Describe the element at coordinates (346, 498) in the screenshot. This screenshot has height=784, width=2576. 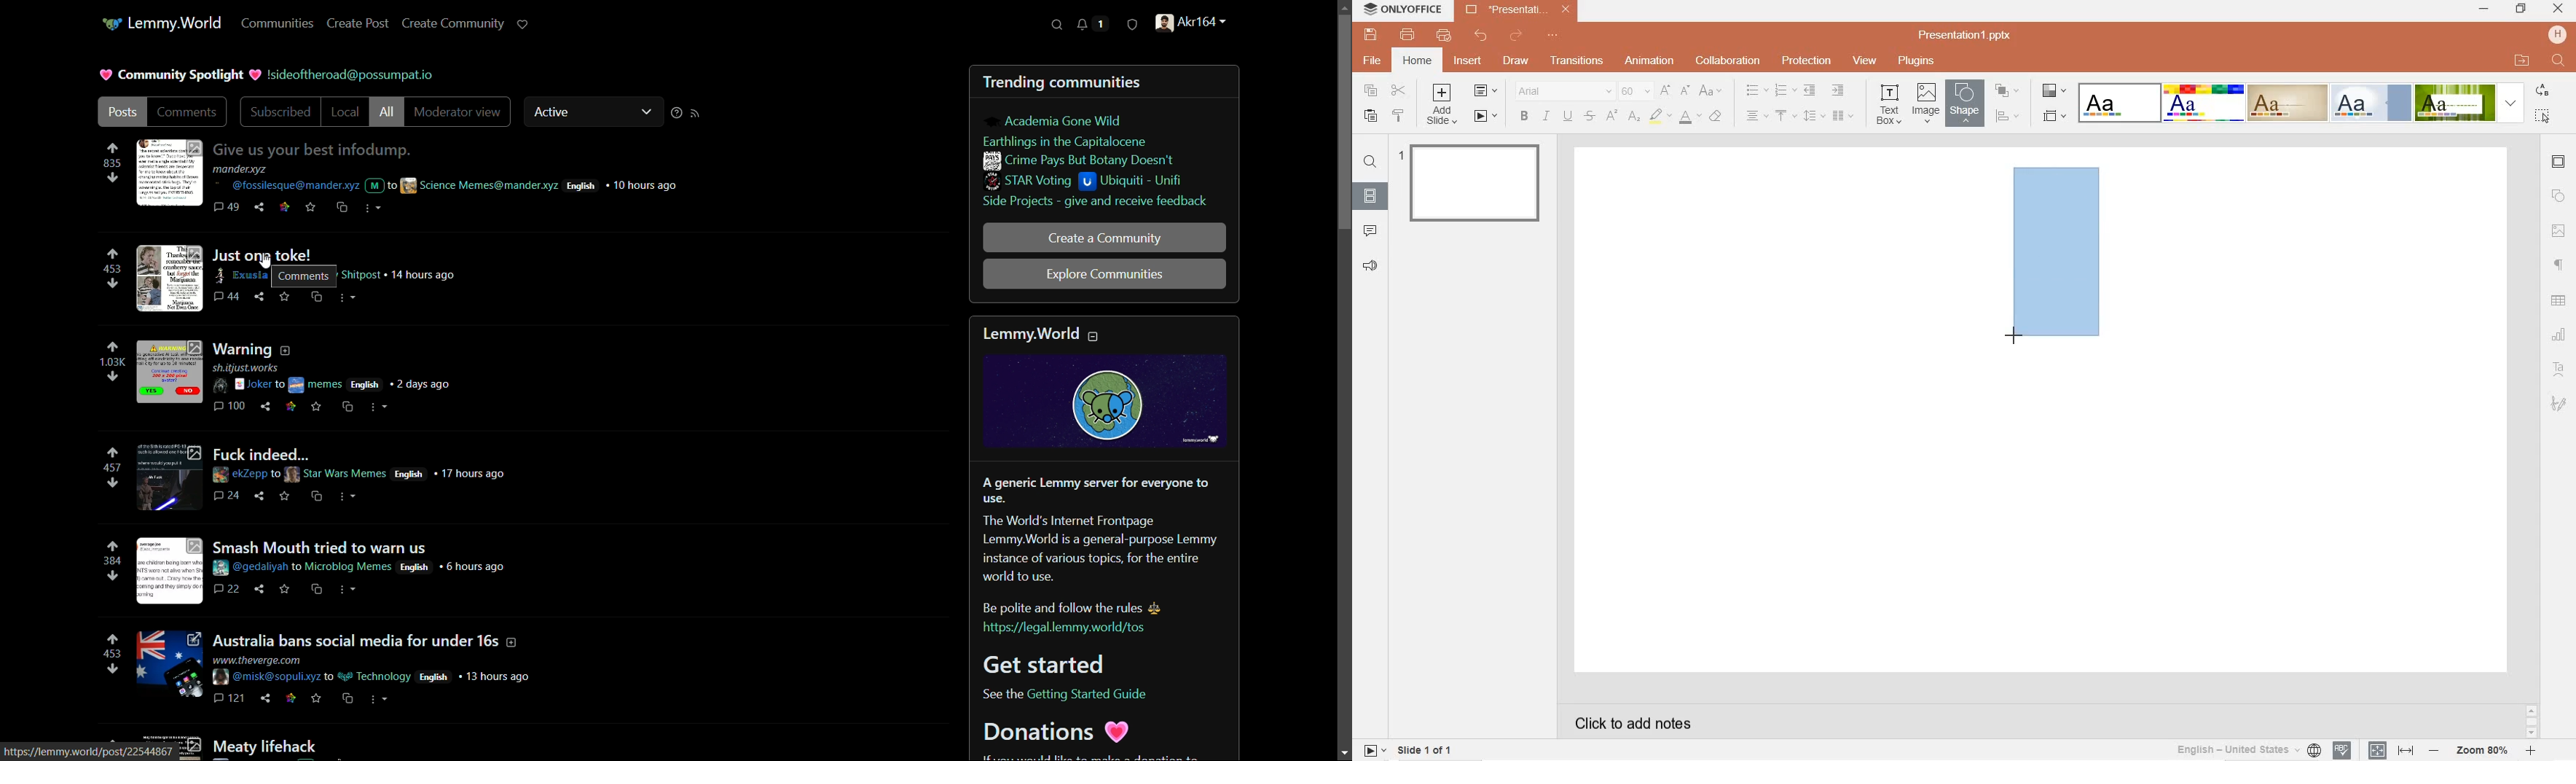
I see `more actions` at that location.